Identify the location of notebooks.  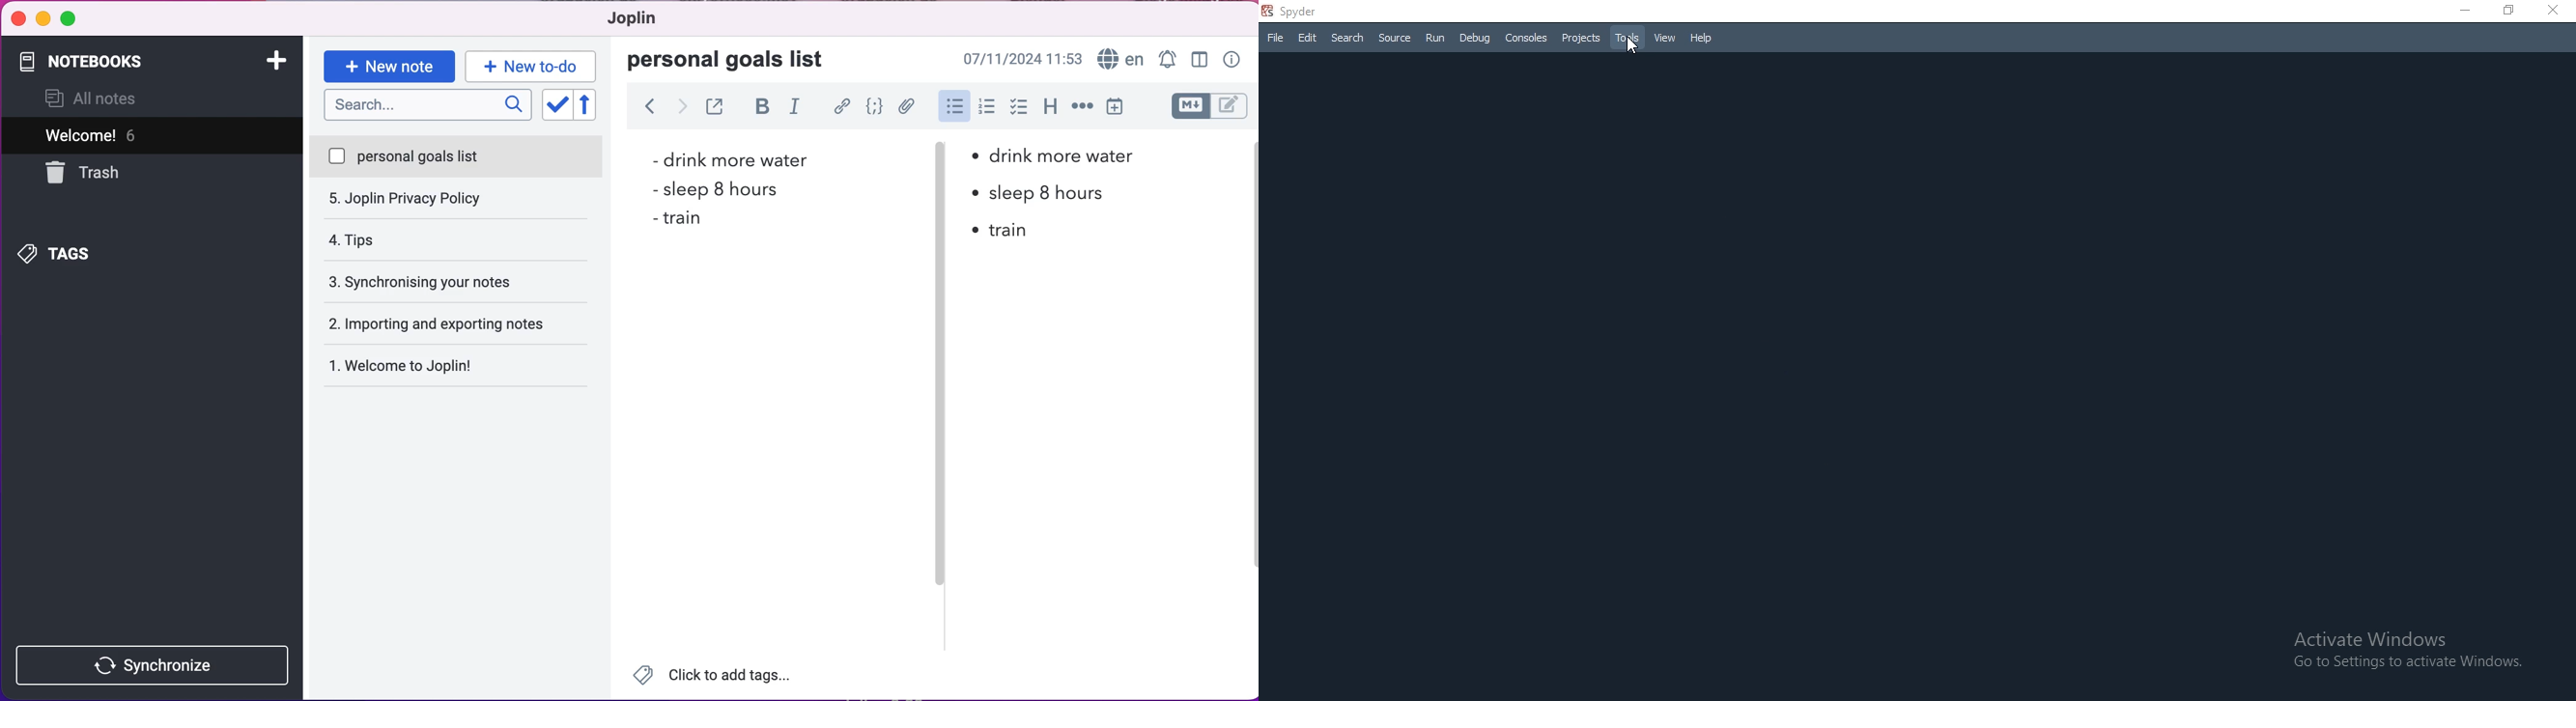
(122, 61).